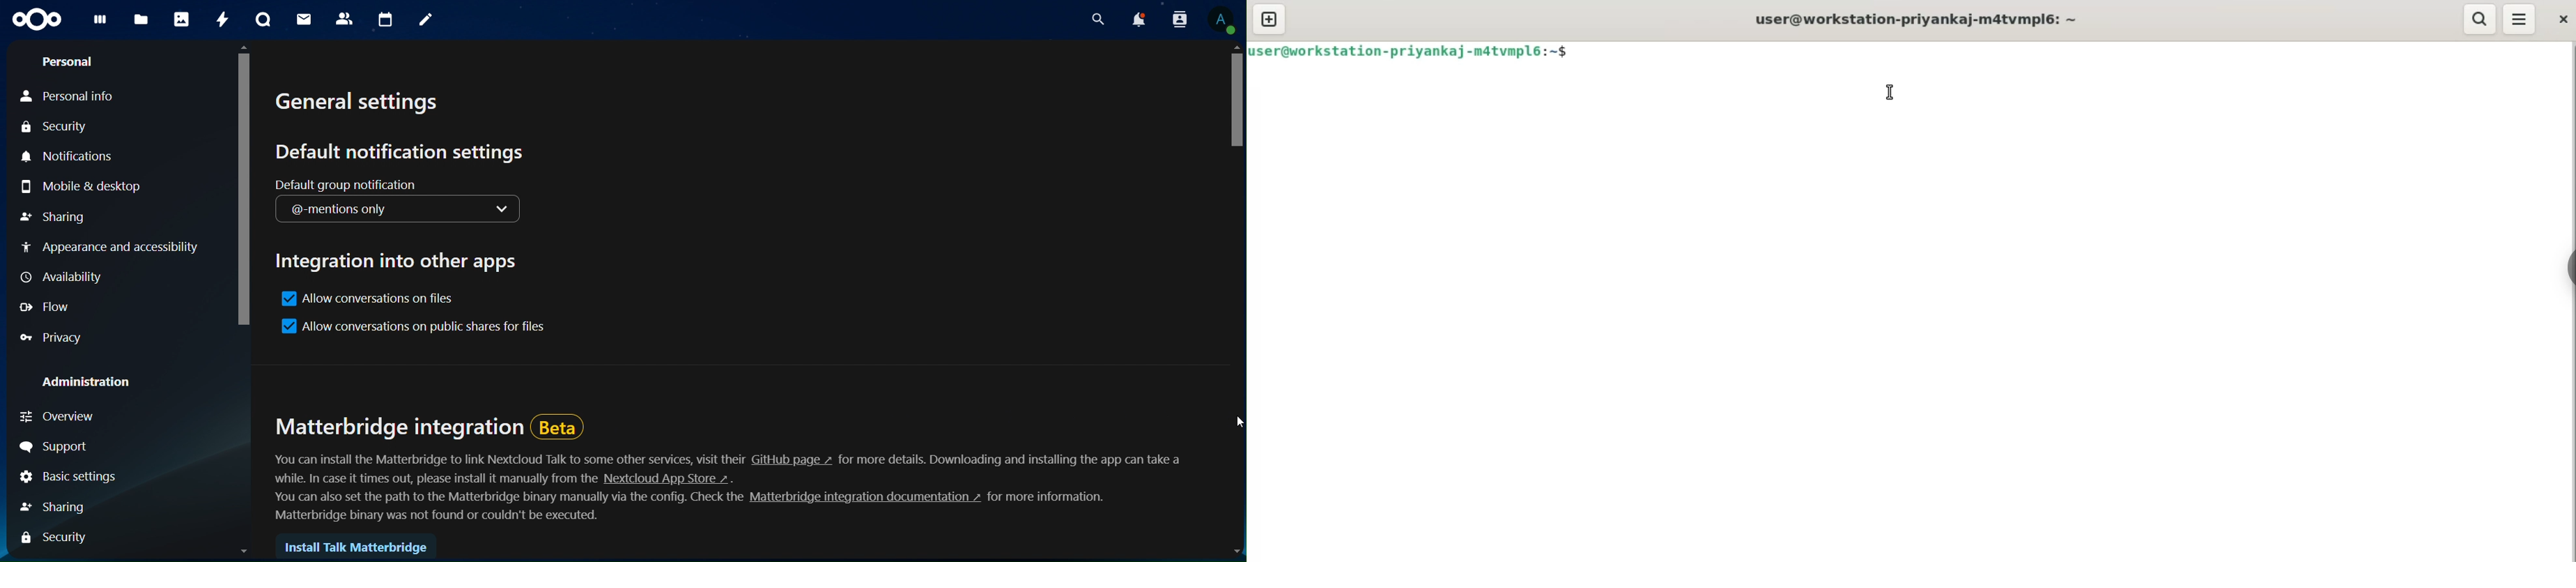 The image size is (2576, 588). Describe the element at coordinates (304, 20) in the screenshot. I see `mail` at that location.